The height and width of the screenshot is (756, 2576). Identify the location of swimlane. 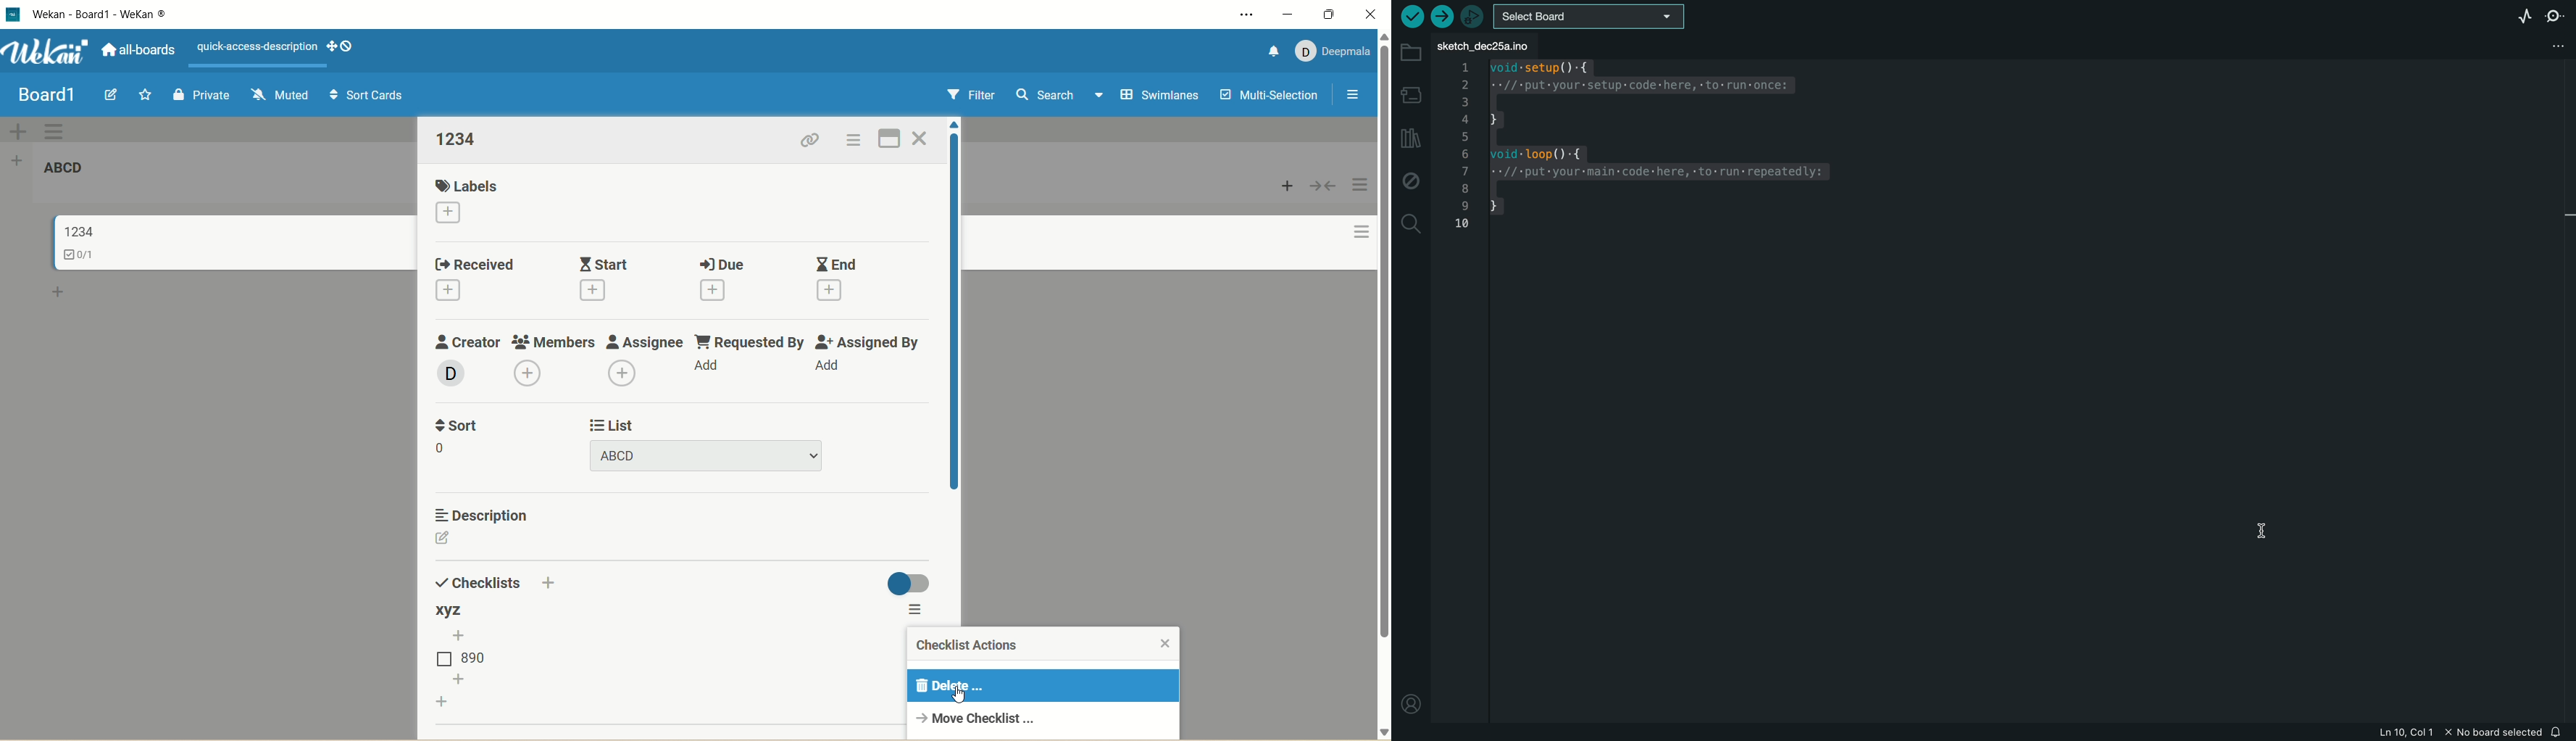
(1159, 95).